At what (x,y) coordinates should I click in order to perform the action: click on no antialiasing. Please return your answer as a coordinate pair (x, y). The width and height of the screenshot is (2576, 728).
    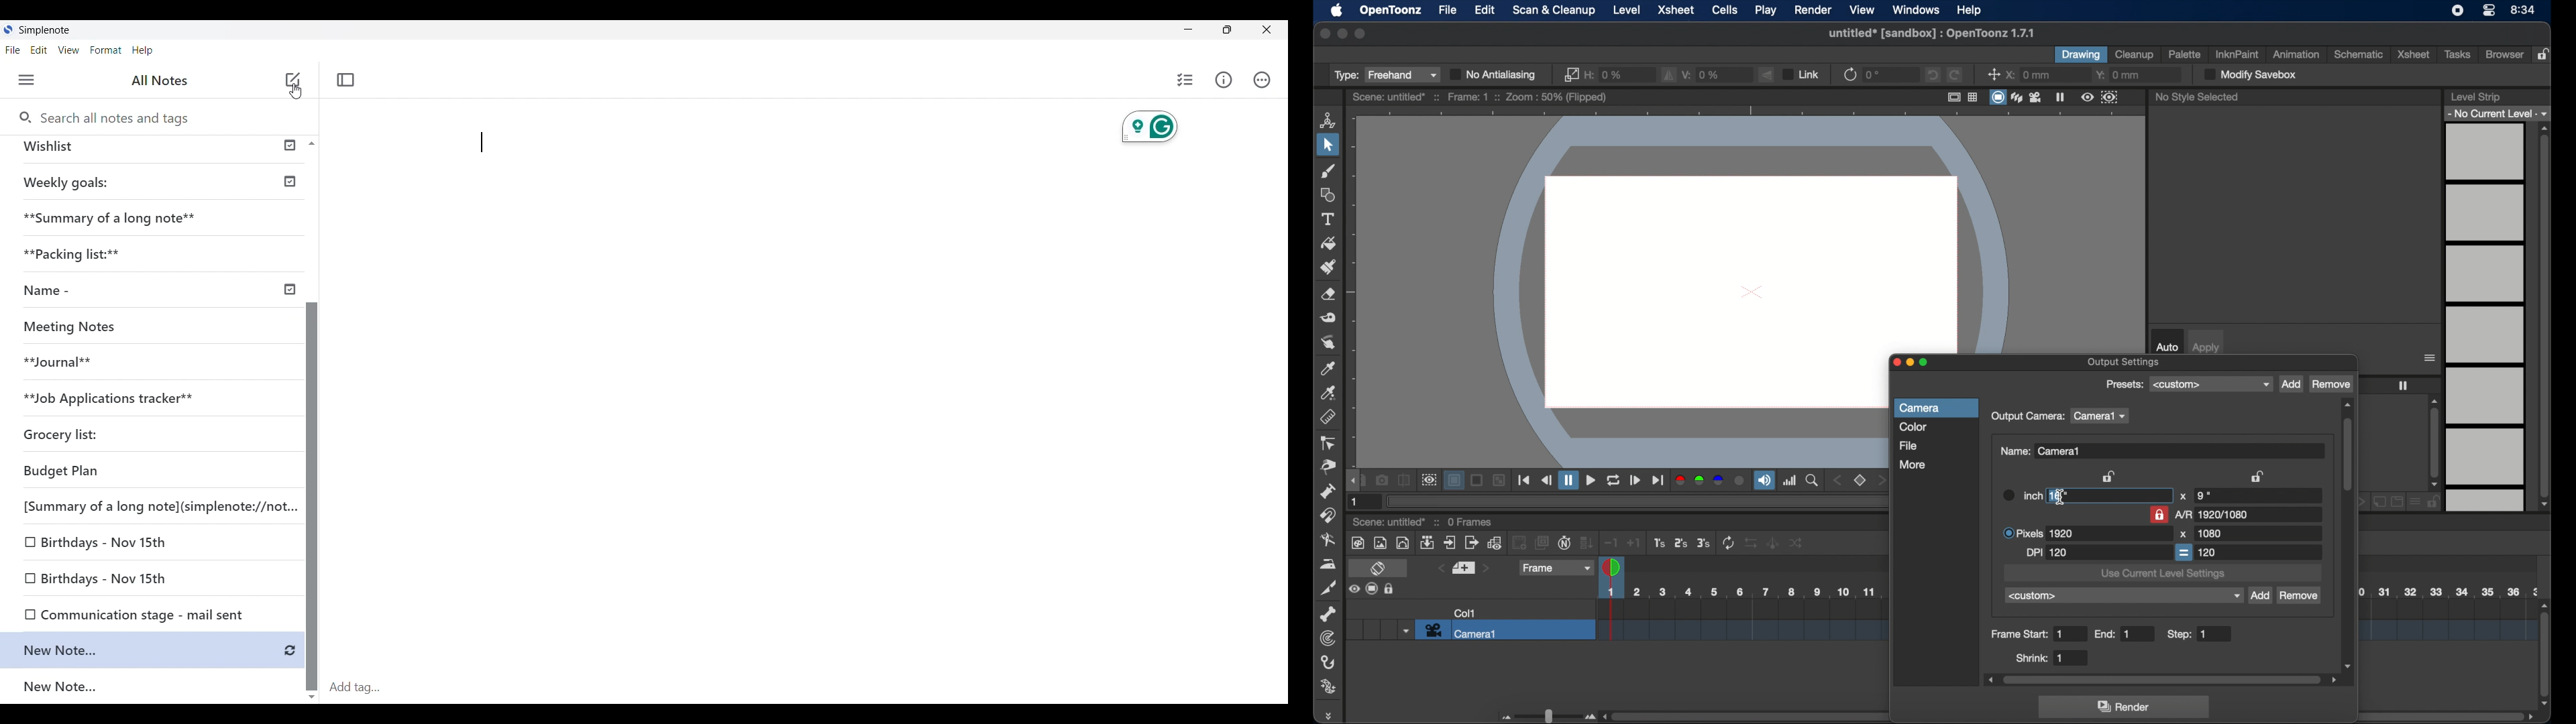
    Looking at the image, I should click on (1494, 74).